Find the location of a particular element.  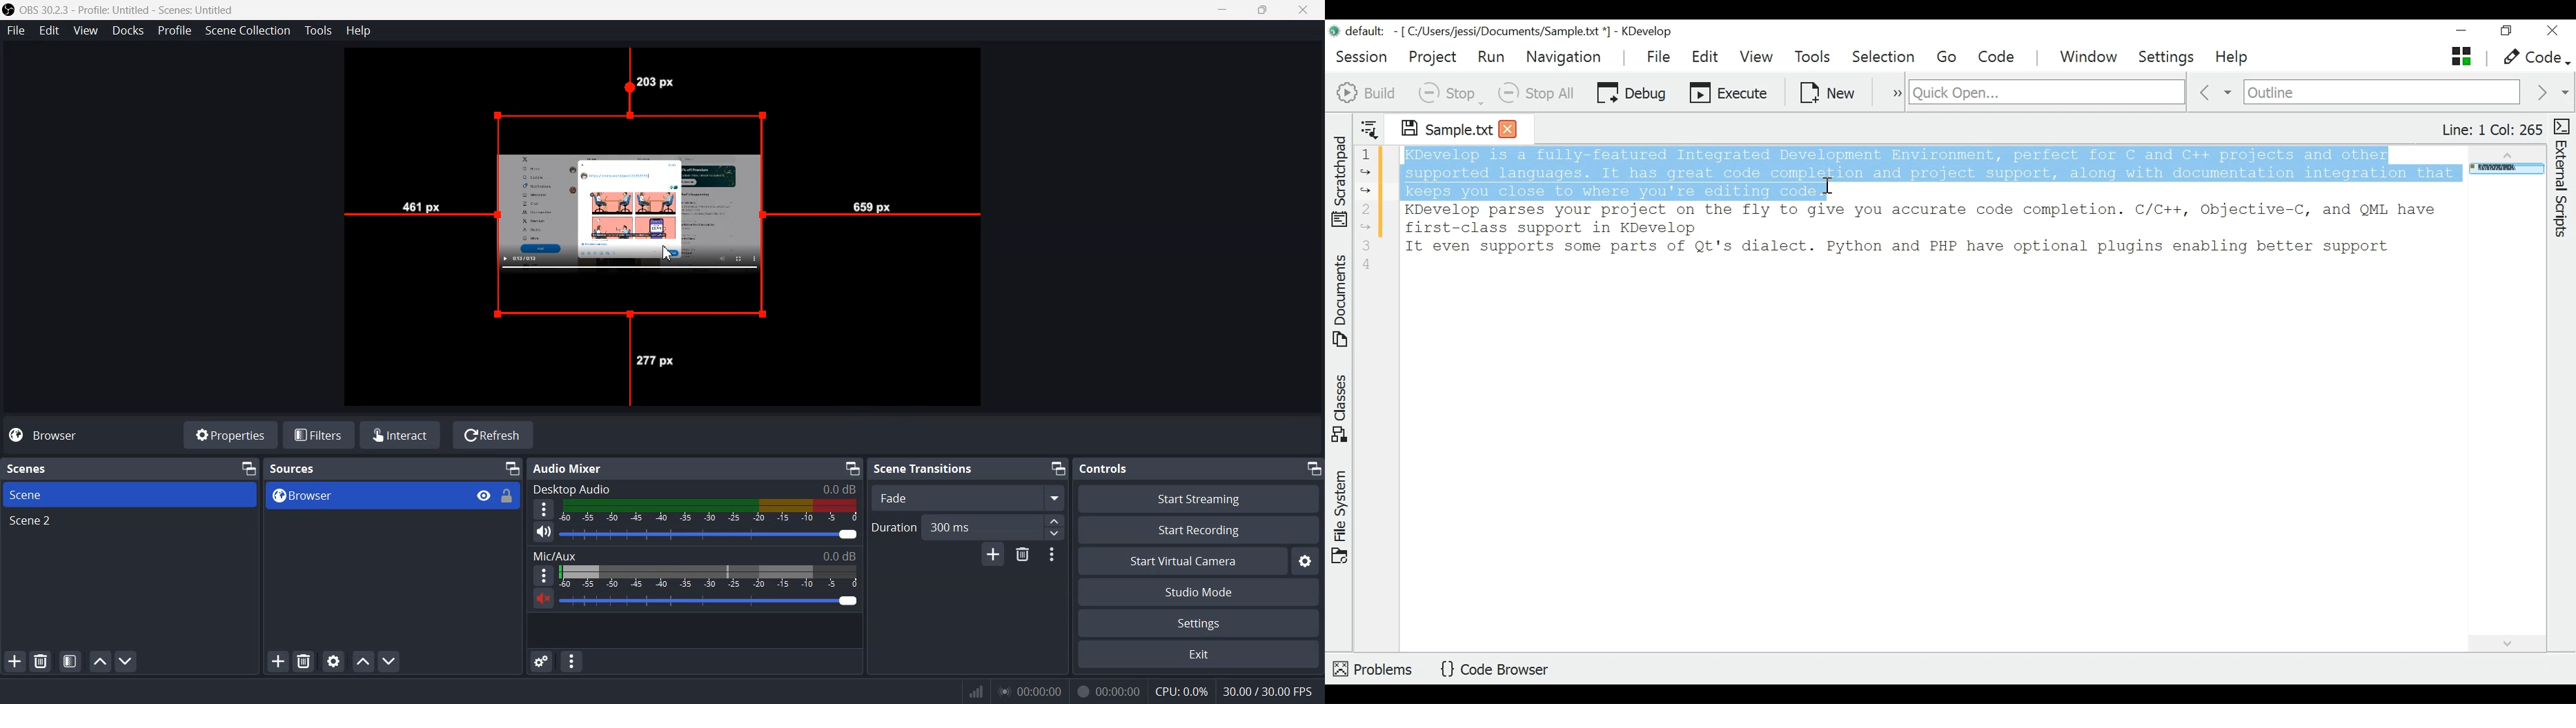

More is located at coordinates (539, 575).